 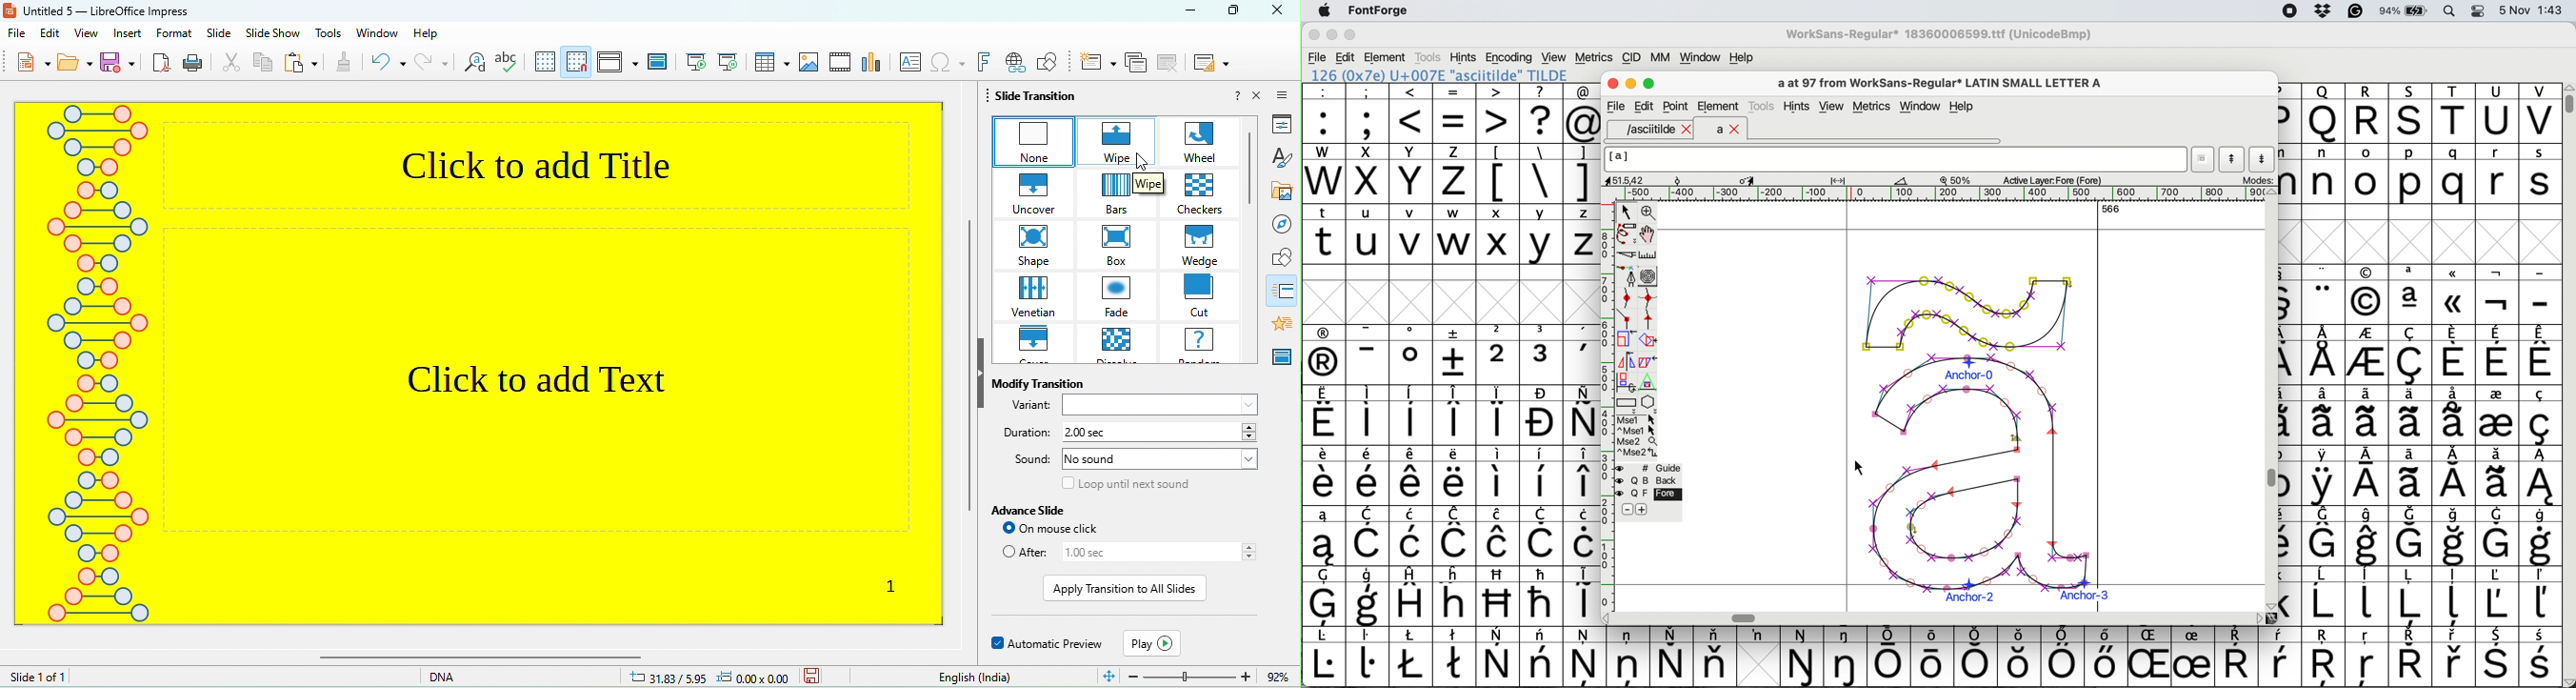 What do you see at coordinates (1498, 113) in the screenshot?
I see `>` at bounding box center [1498, 113].